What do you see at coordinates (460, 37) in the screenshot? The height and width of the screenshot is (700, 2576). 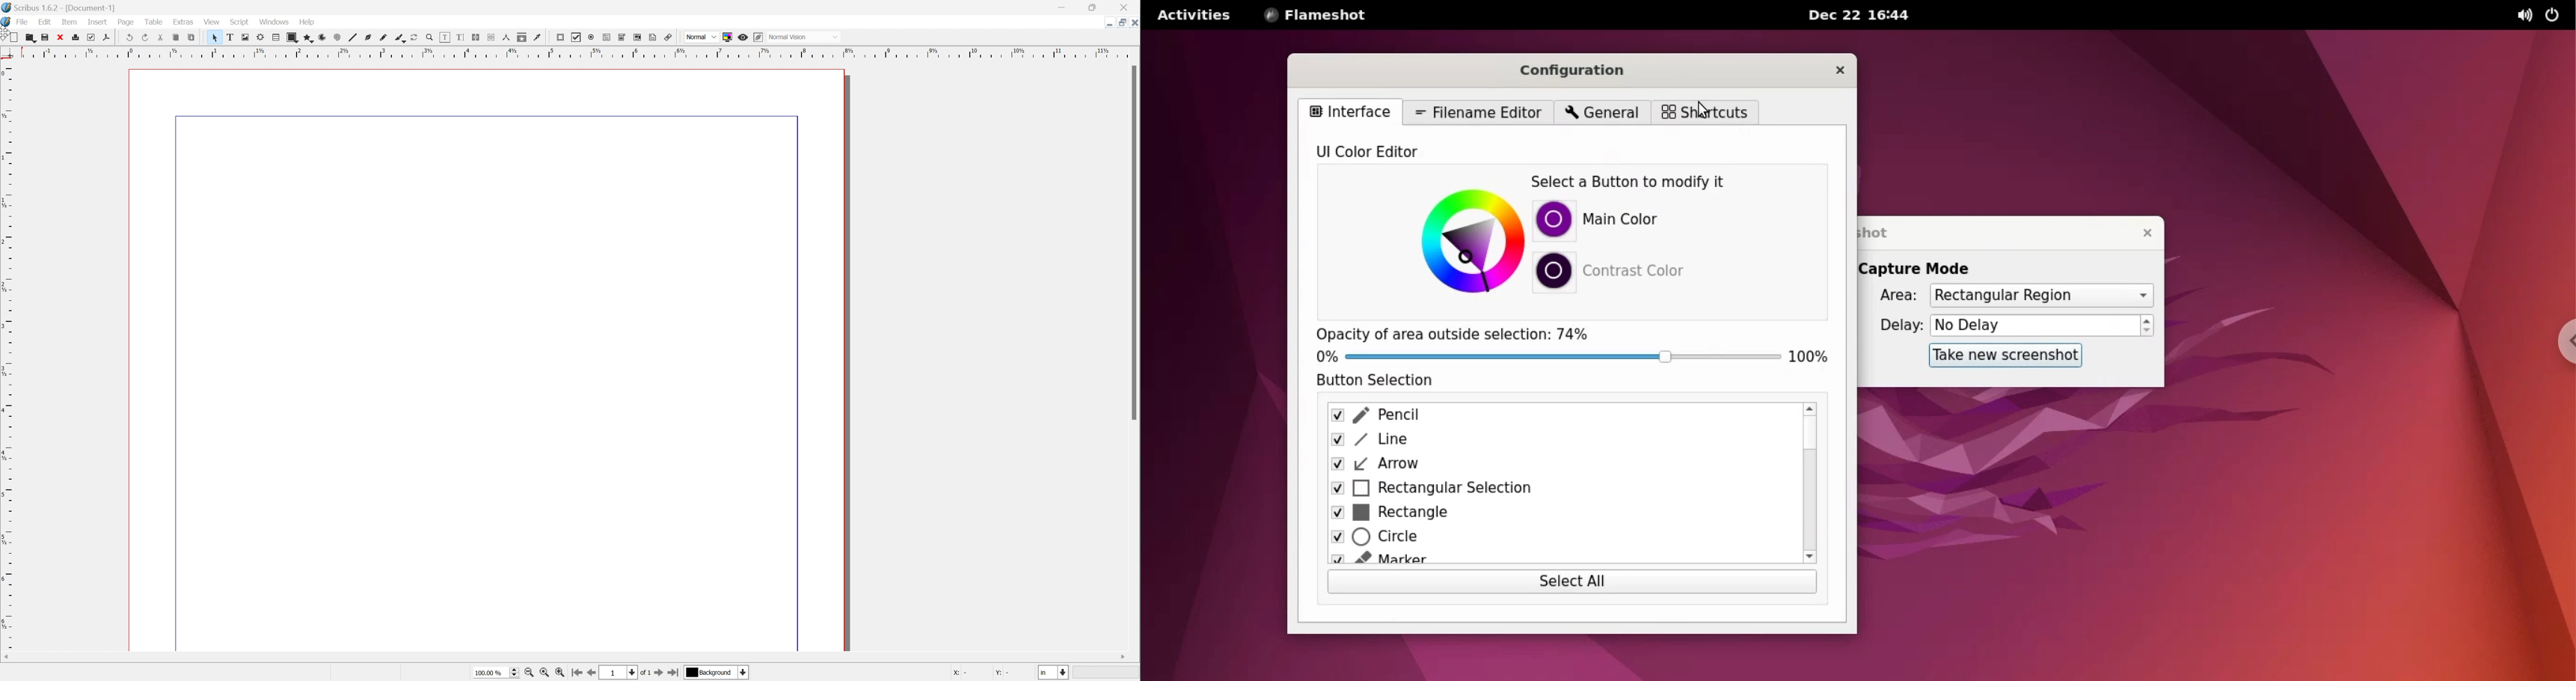 I see `edit text with story editor` at bounding box center [460, 37].